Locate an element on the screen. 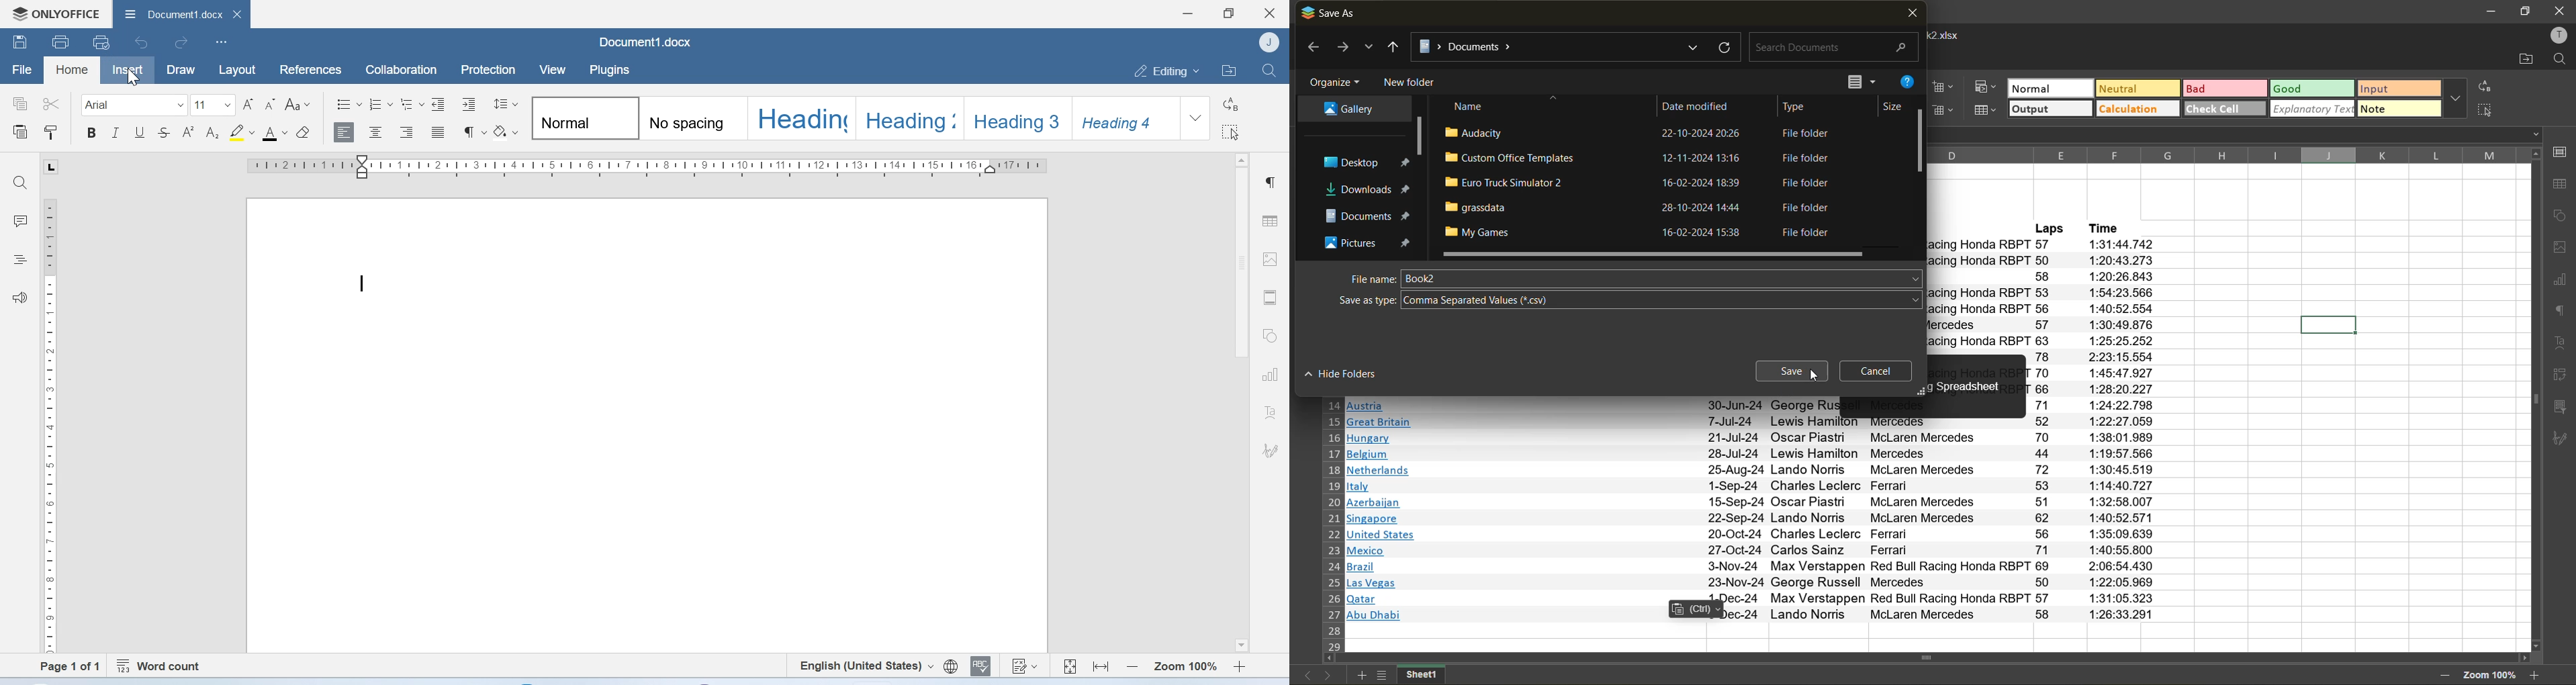 The width and height of the screenshot is (2576, 700). help is located at coordinates (1910, 84).